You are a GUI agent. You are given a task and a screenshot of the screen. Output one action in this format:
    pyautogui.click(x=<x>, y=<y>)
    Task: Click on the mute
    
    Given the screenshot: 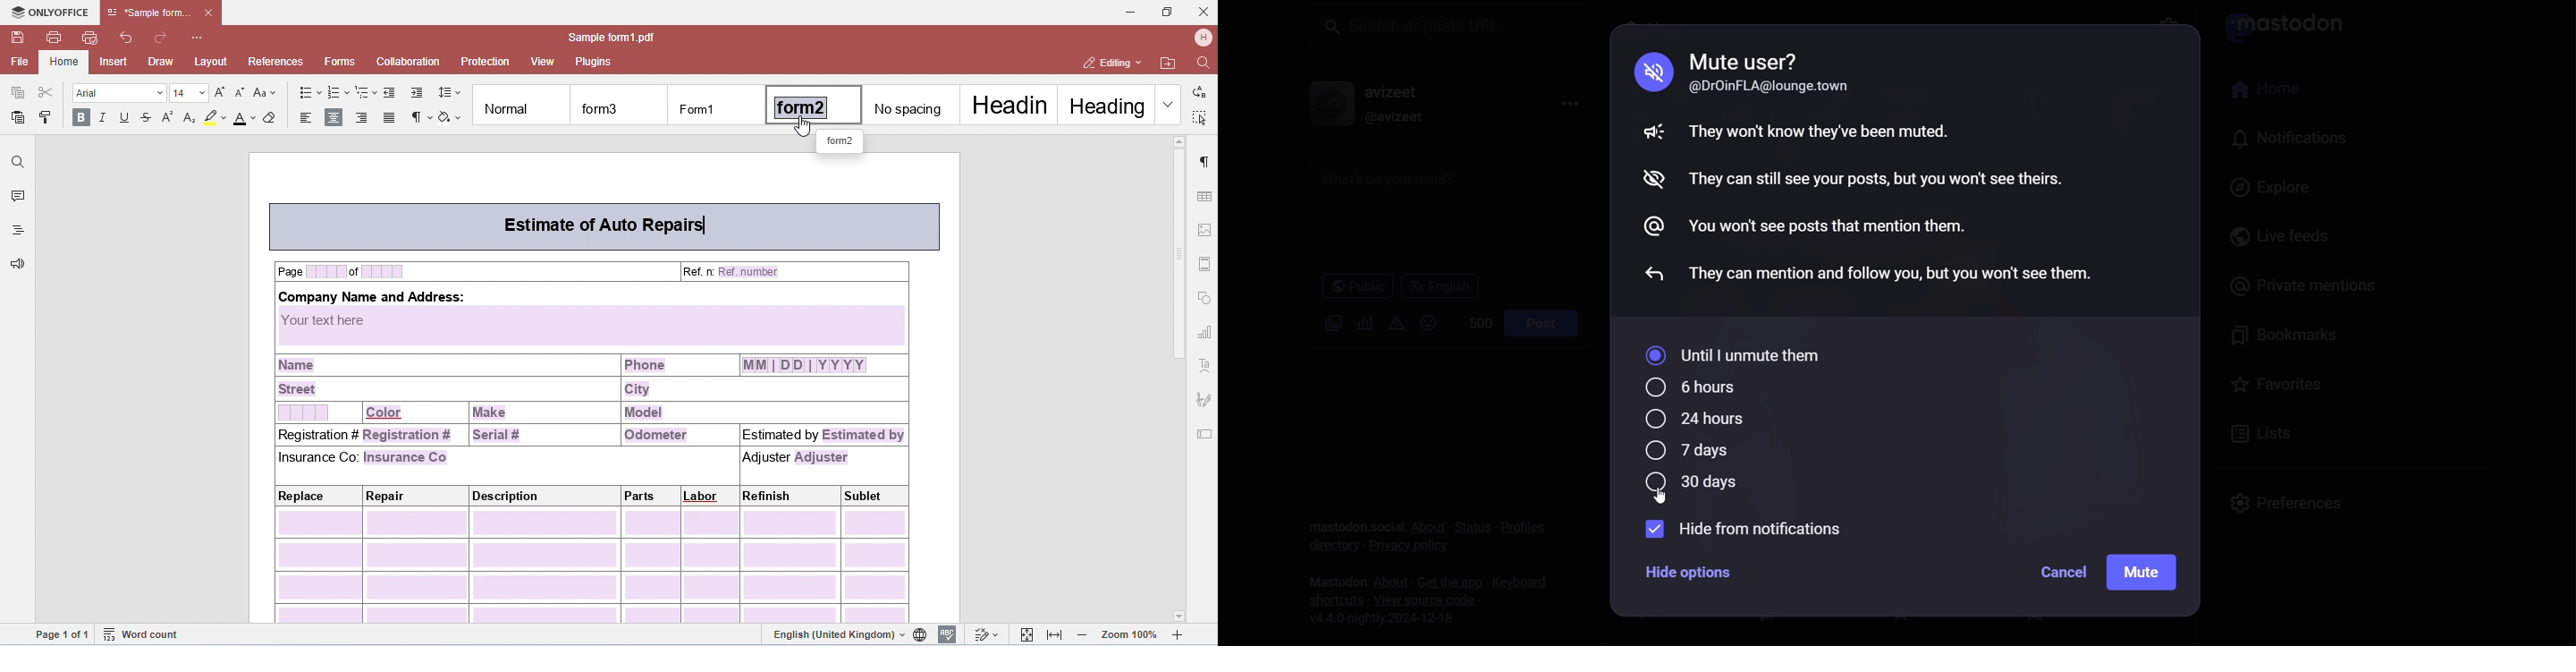 What is the action you would take?
    pyautogui.click(x=2142, y=574)
    